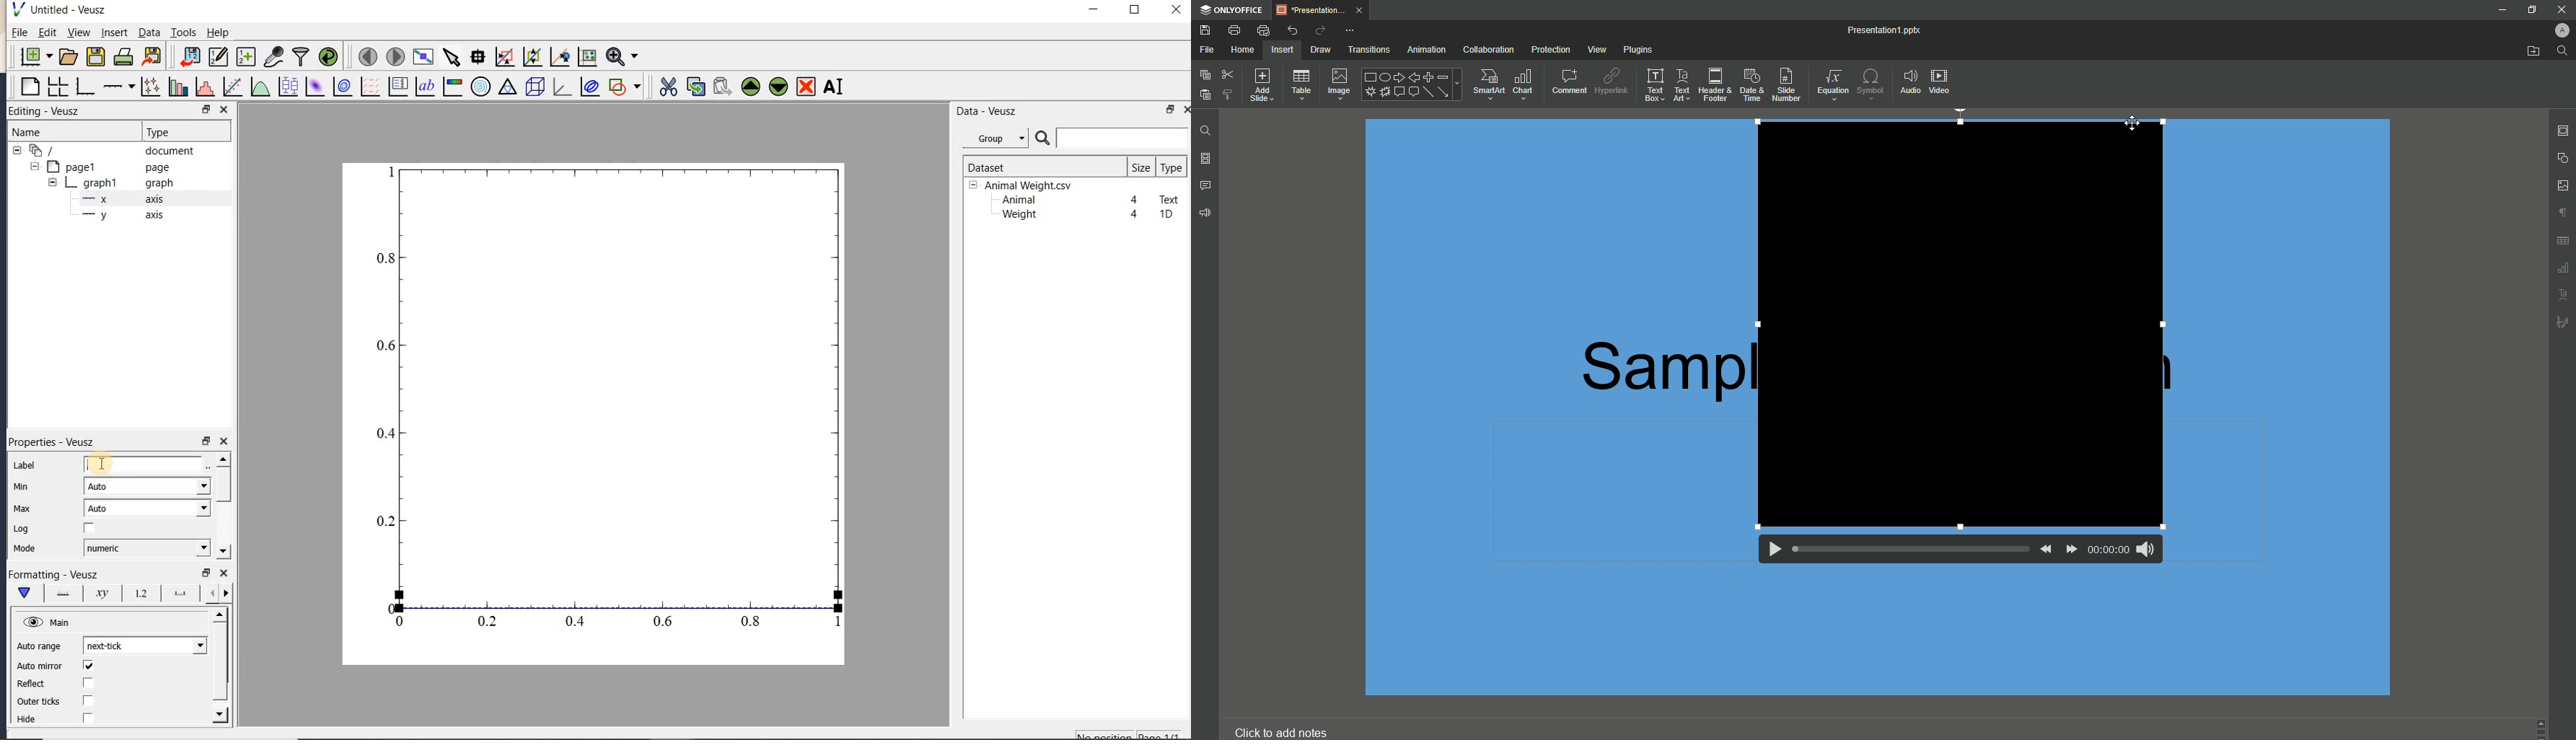 This screenshot has width=2576, height=756. Describe the element at coordinates (1204, 96) in the screenshot. I see `Paste` at that location.